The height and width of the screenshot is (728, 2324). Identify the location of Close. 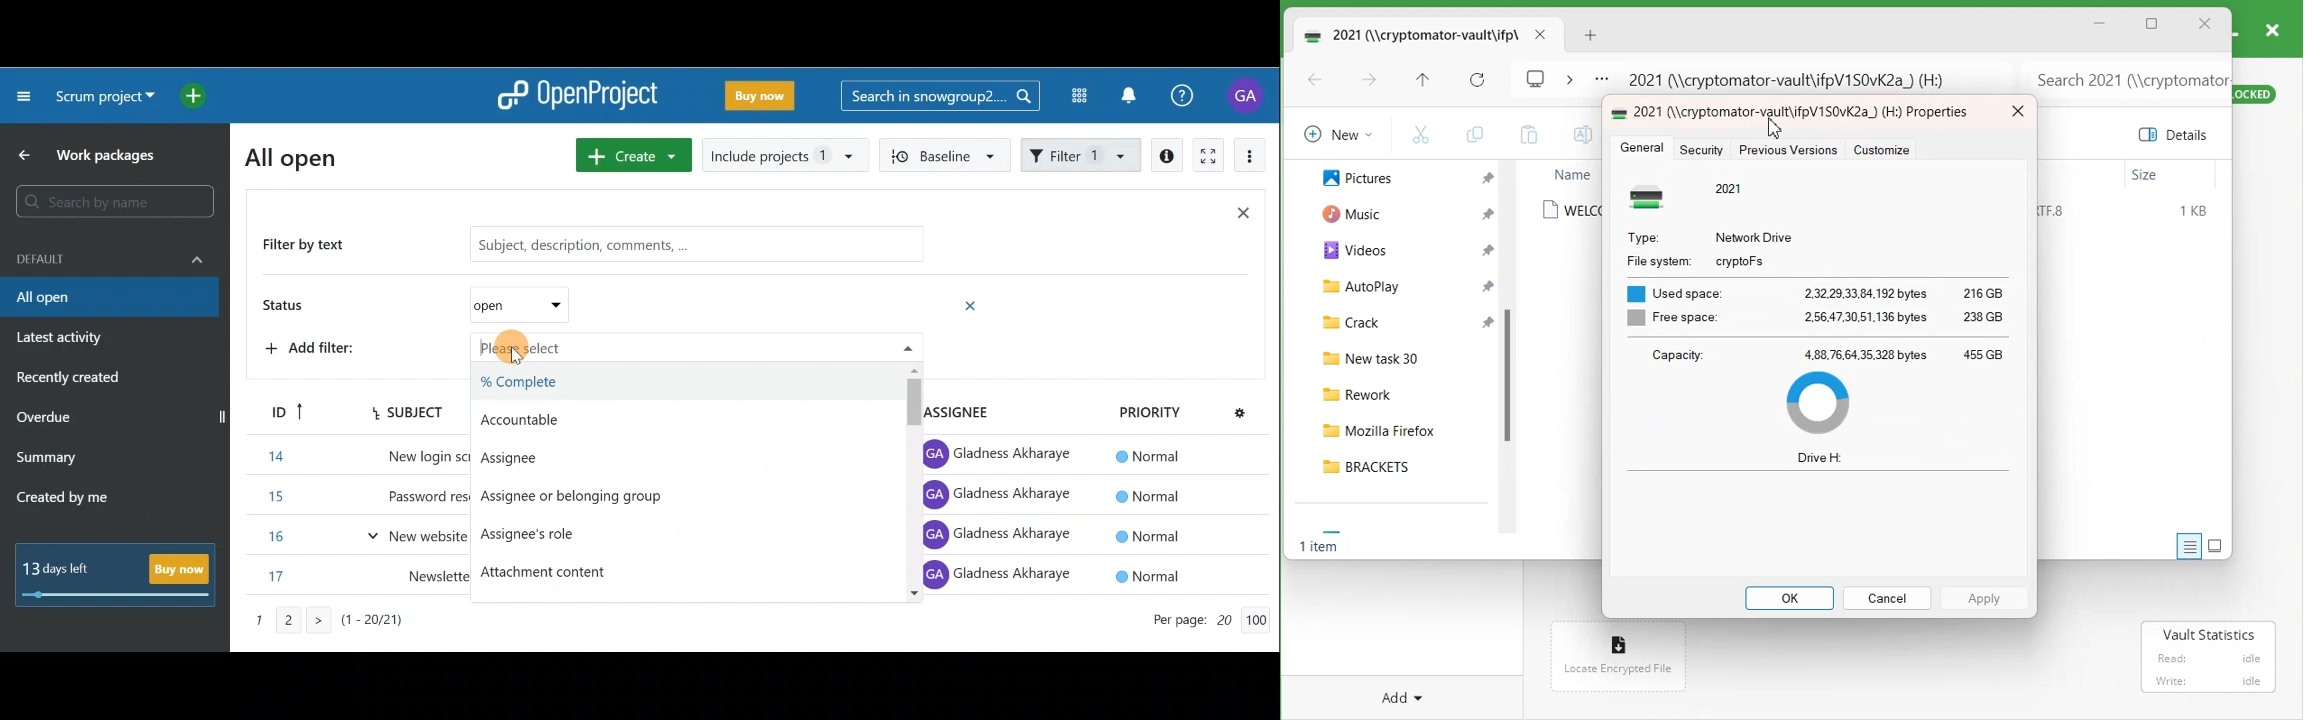
(1242, 217).